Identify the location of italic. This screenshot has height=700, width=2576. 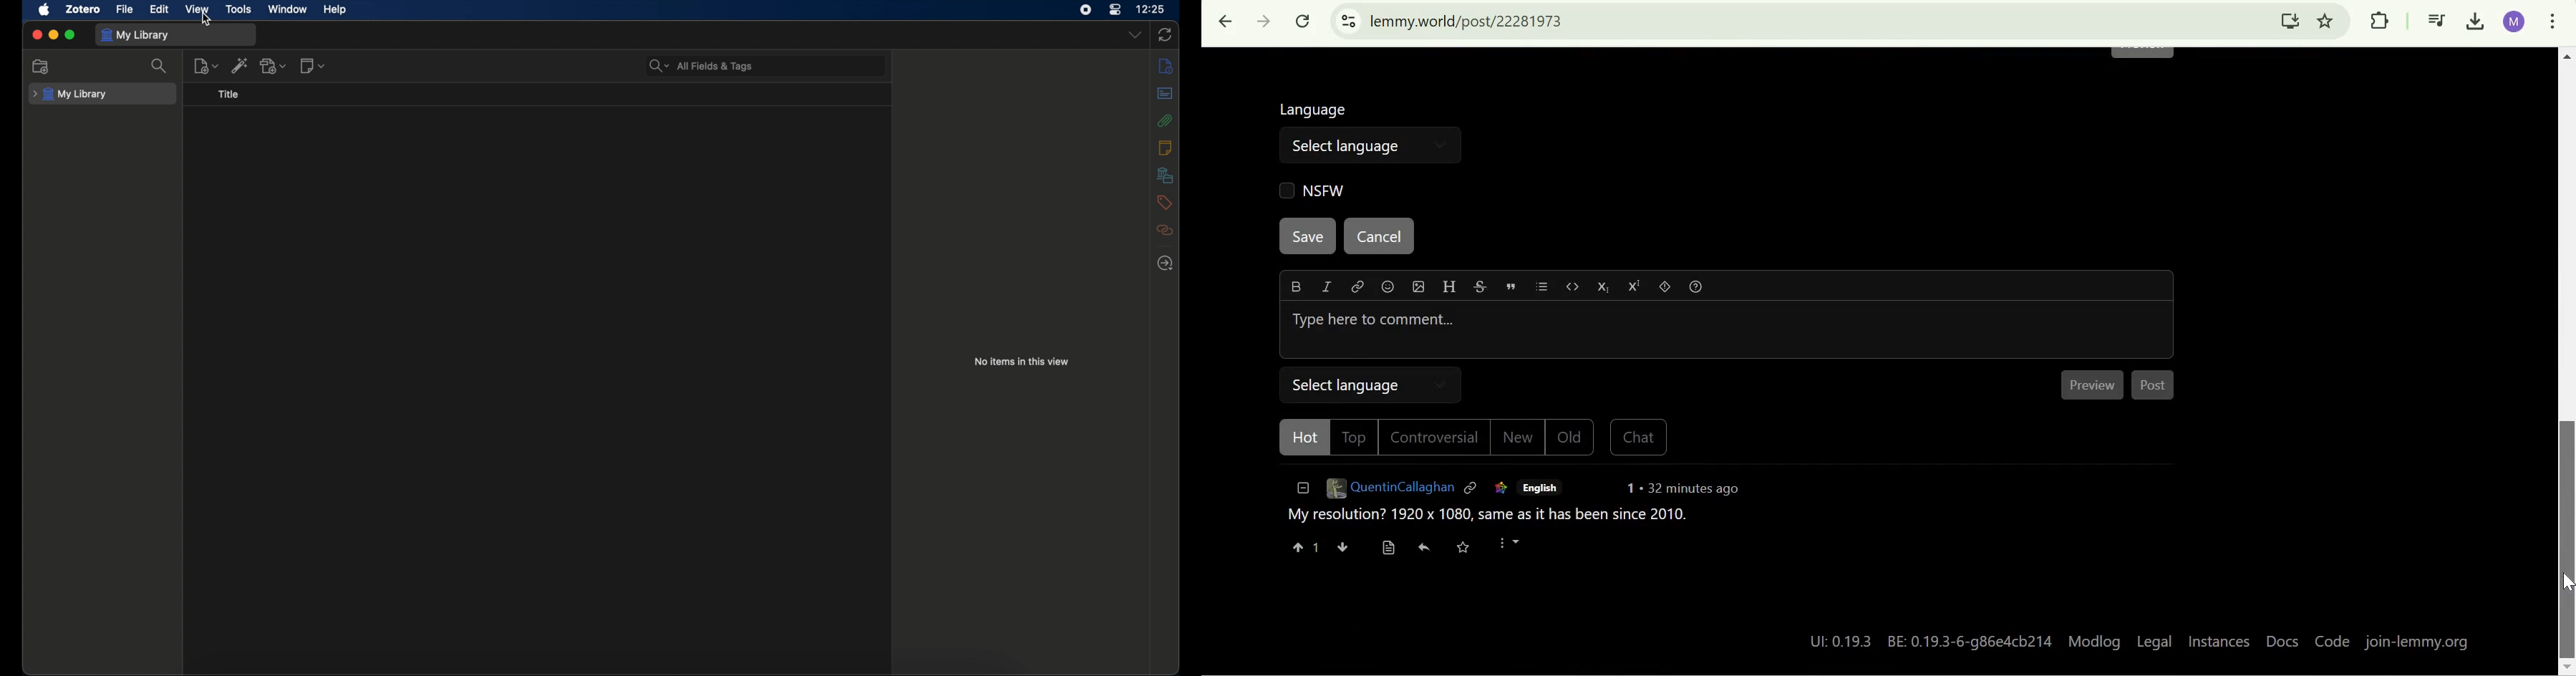
(1324, 289).